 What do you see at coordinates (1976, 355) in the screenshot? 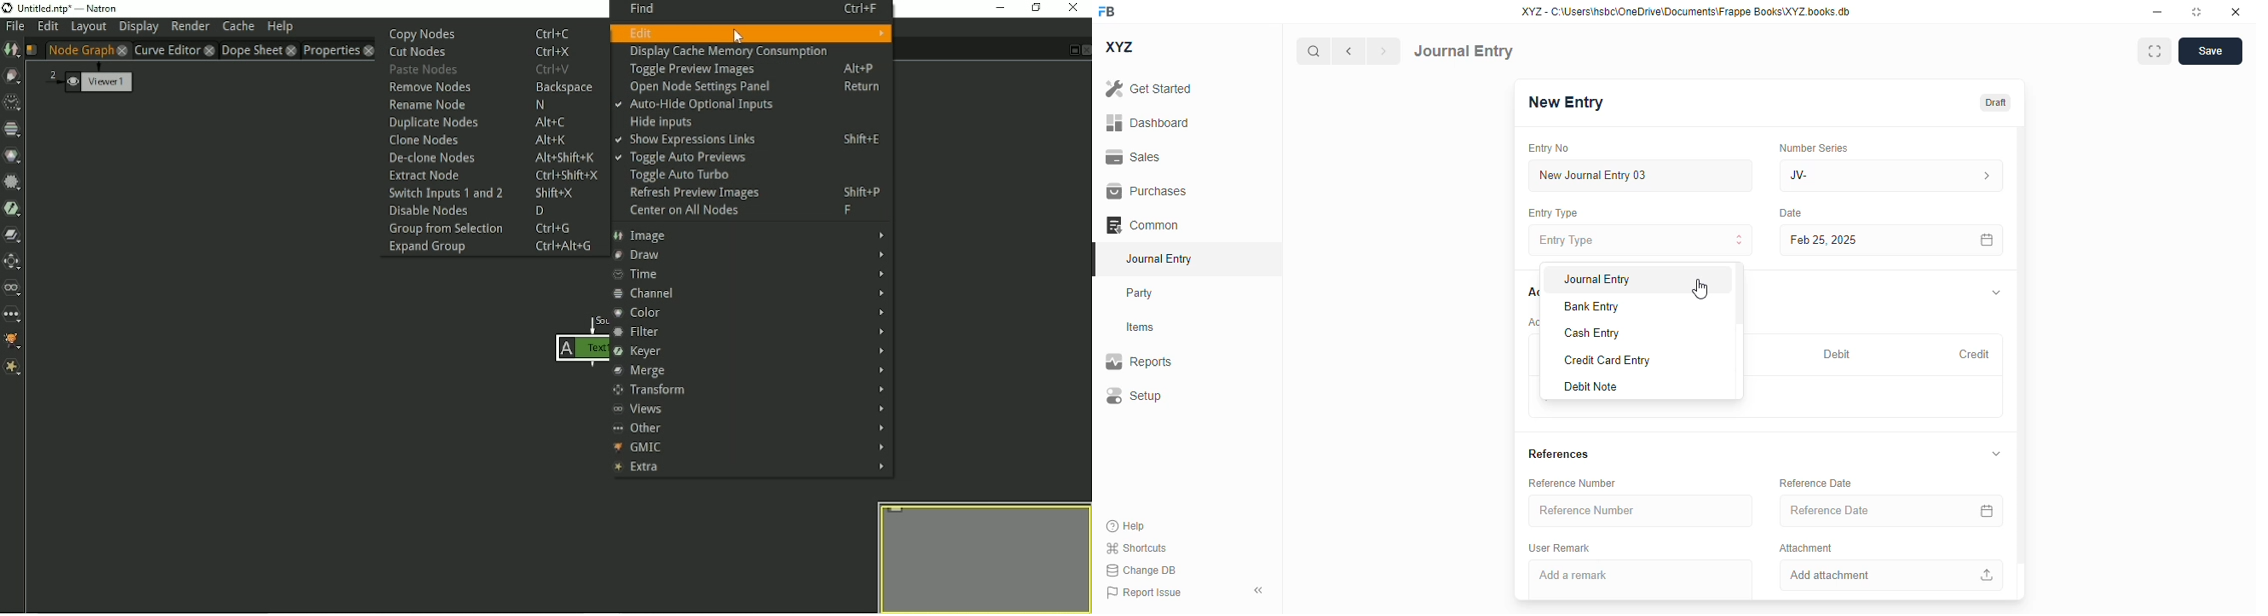
I see `credit` at bounding box center [1976, 355].